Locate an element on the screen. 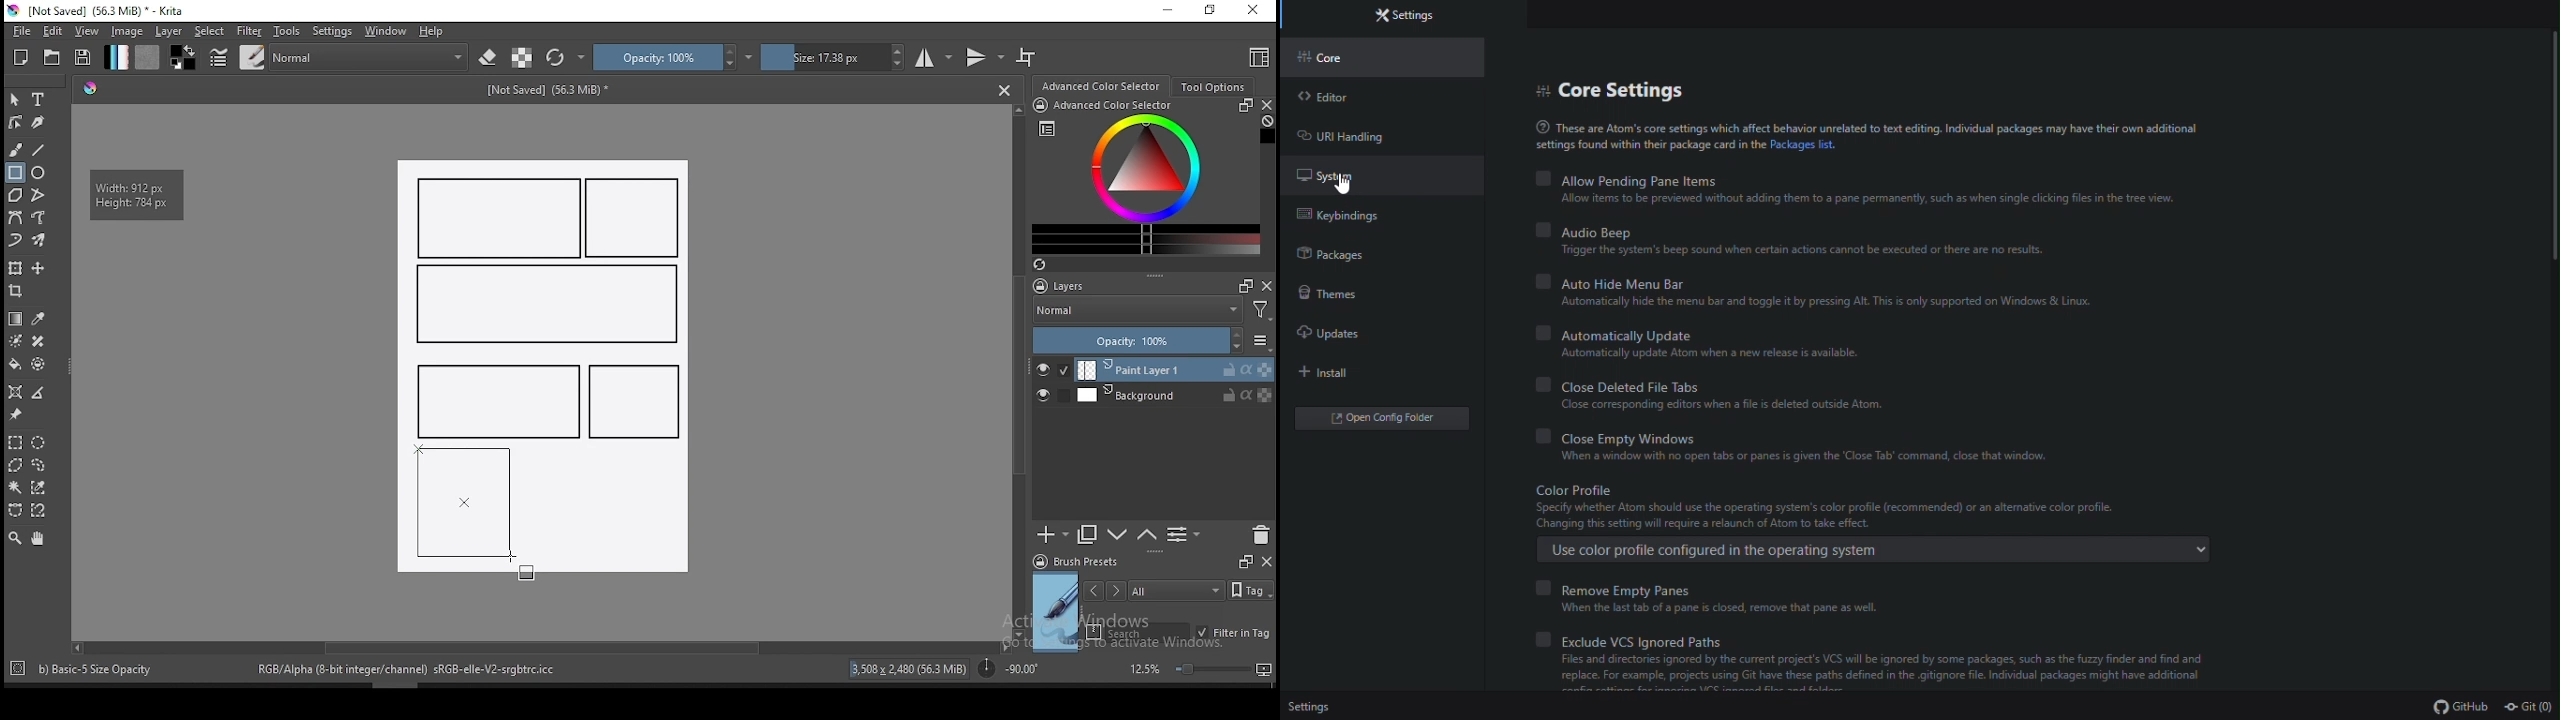 The width and height of the screenshot is (2576, 728). save is located at coordinates (83, 58).